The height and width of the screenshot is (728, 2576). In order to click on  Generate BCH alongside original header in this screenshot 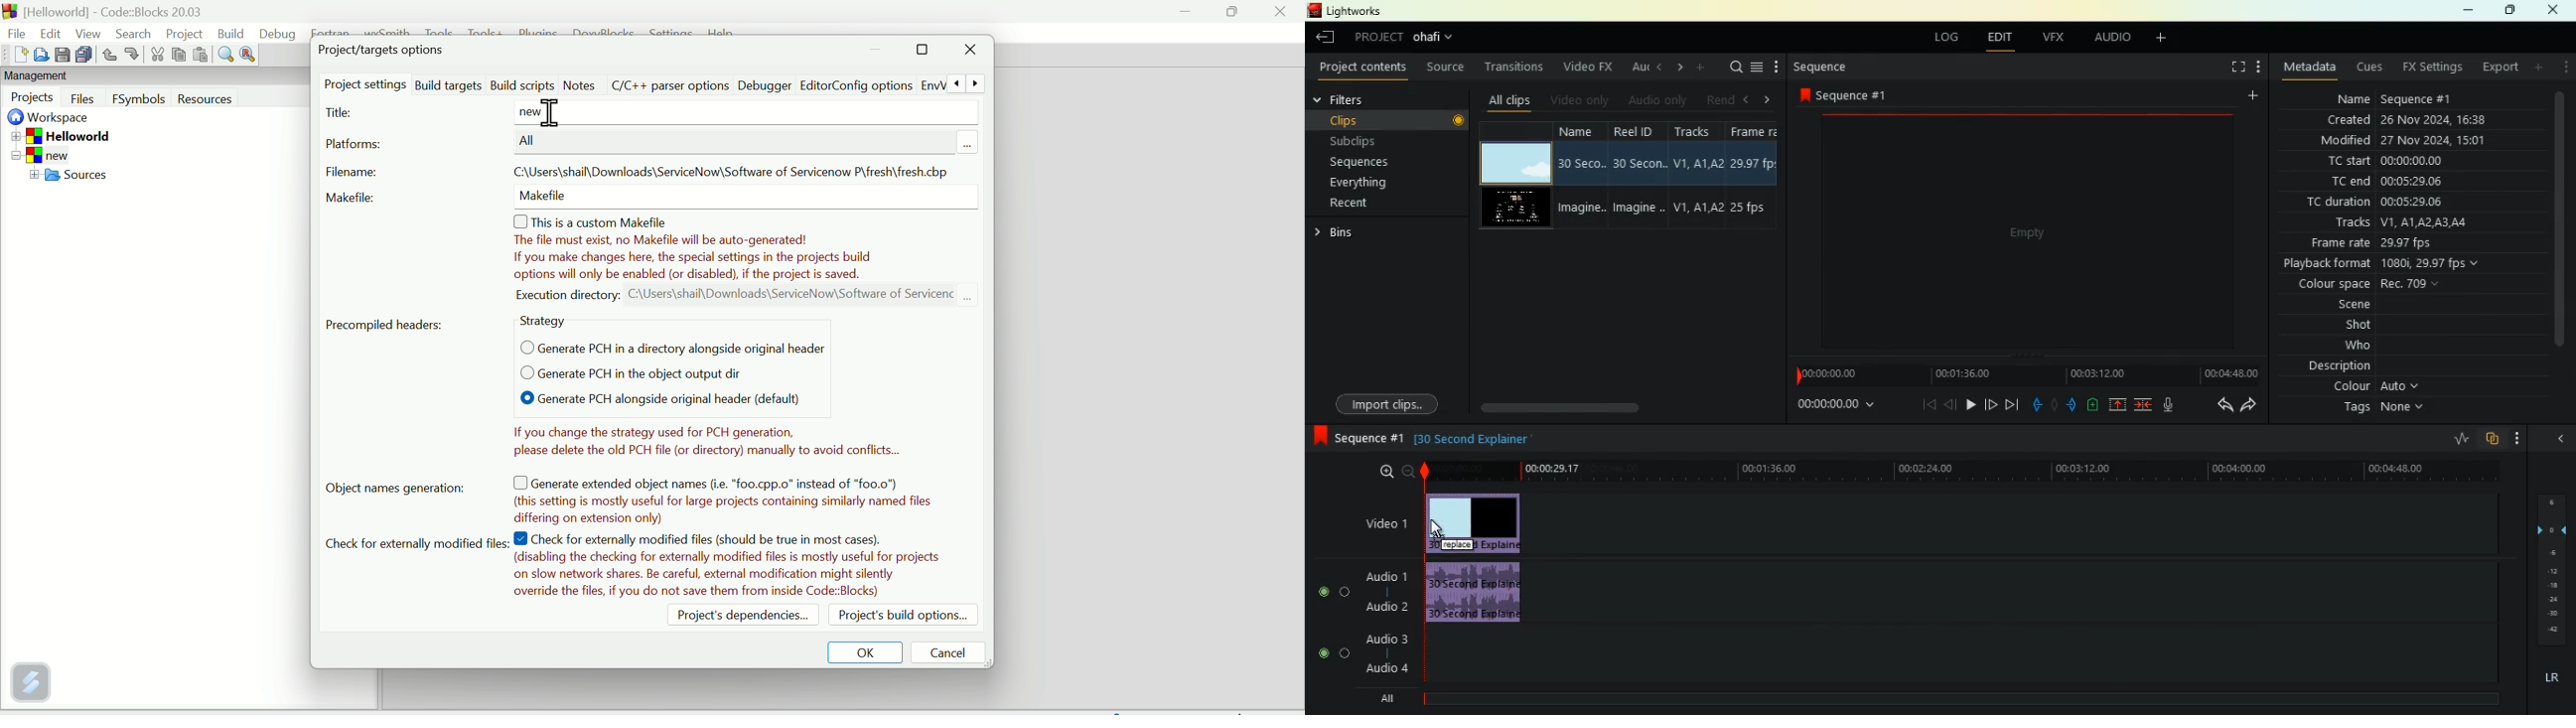, I will do `click(644, 400)`.